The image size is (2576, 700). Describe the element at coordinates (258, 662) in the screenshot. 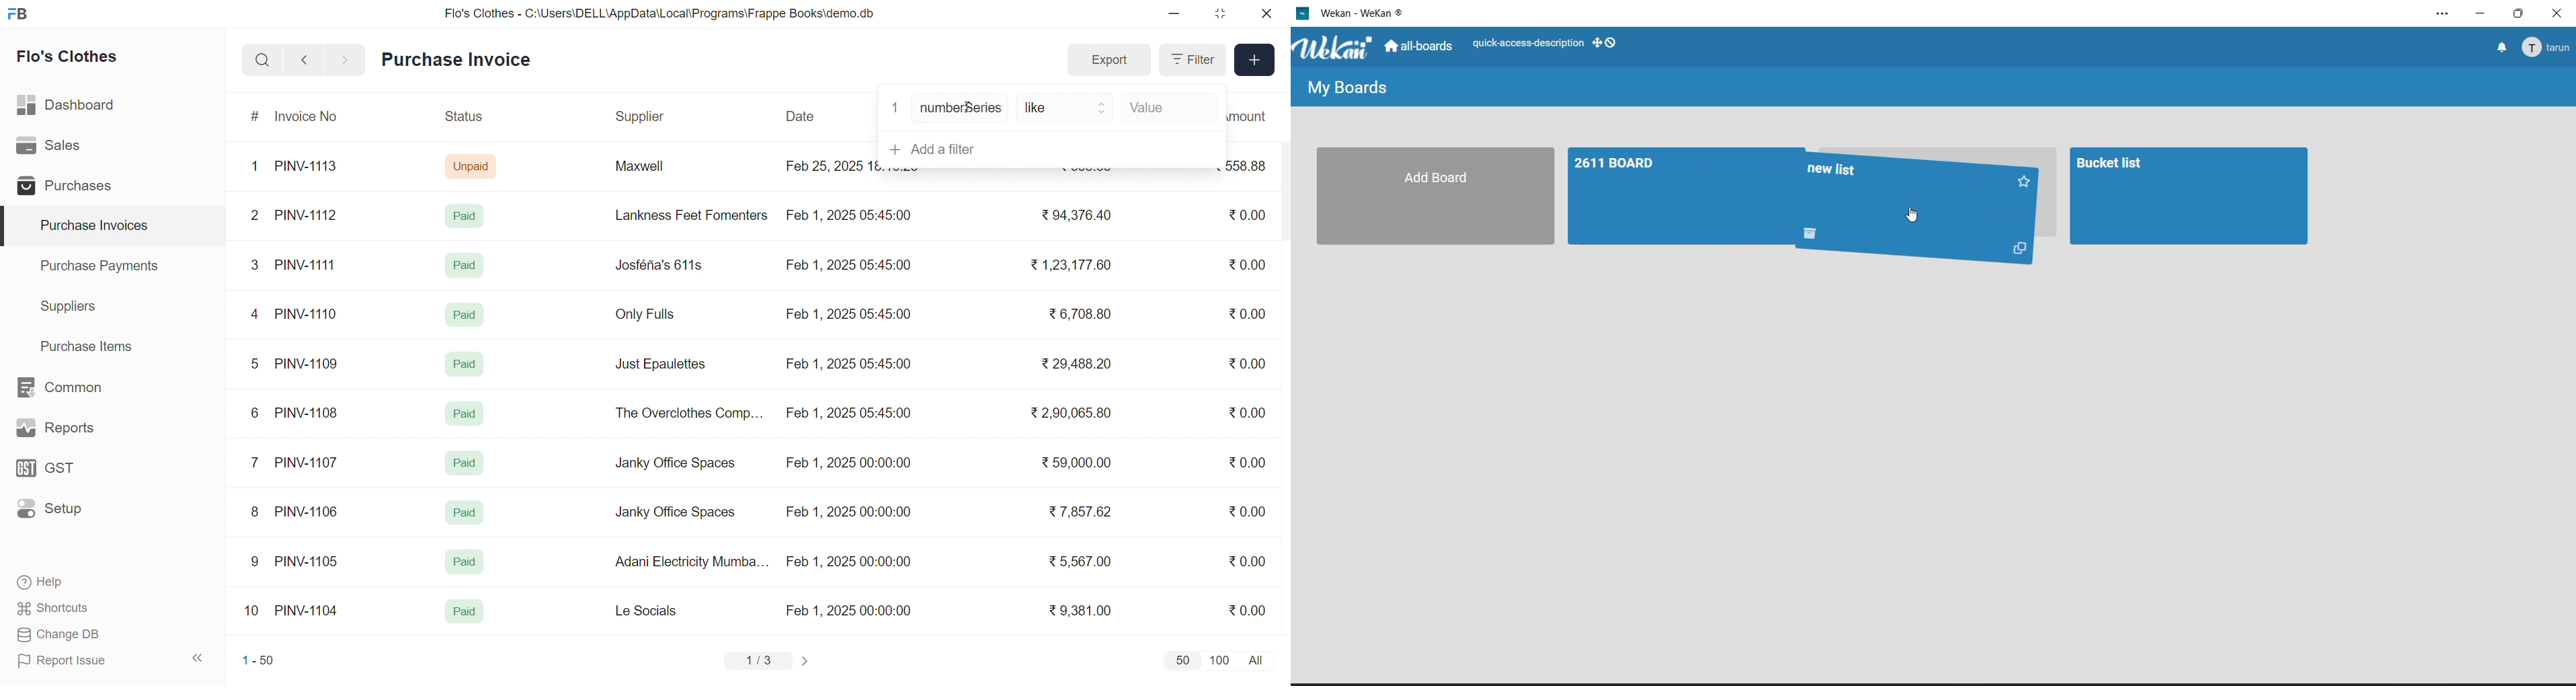

I see `1-50` at that location.